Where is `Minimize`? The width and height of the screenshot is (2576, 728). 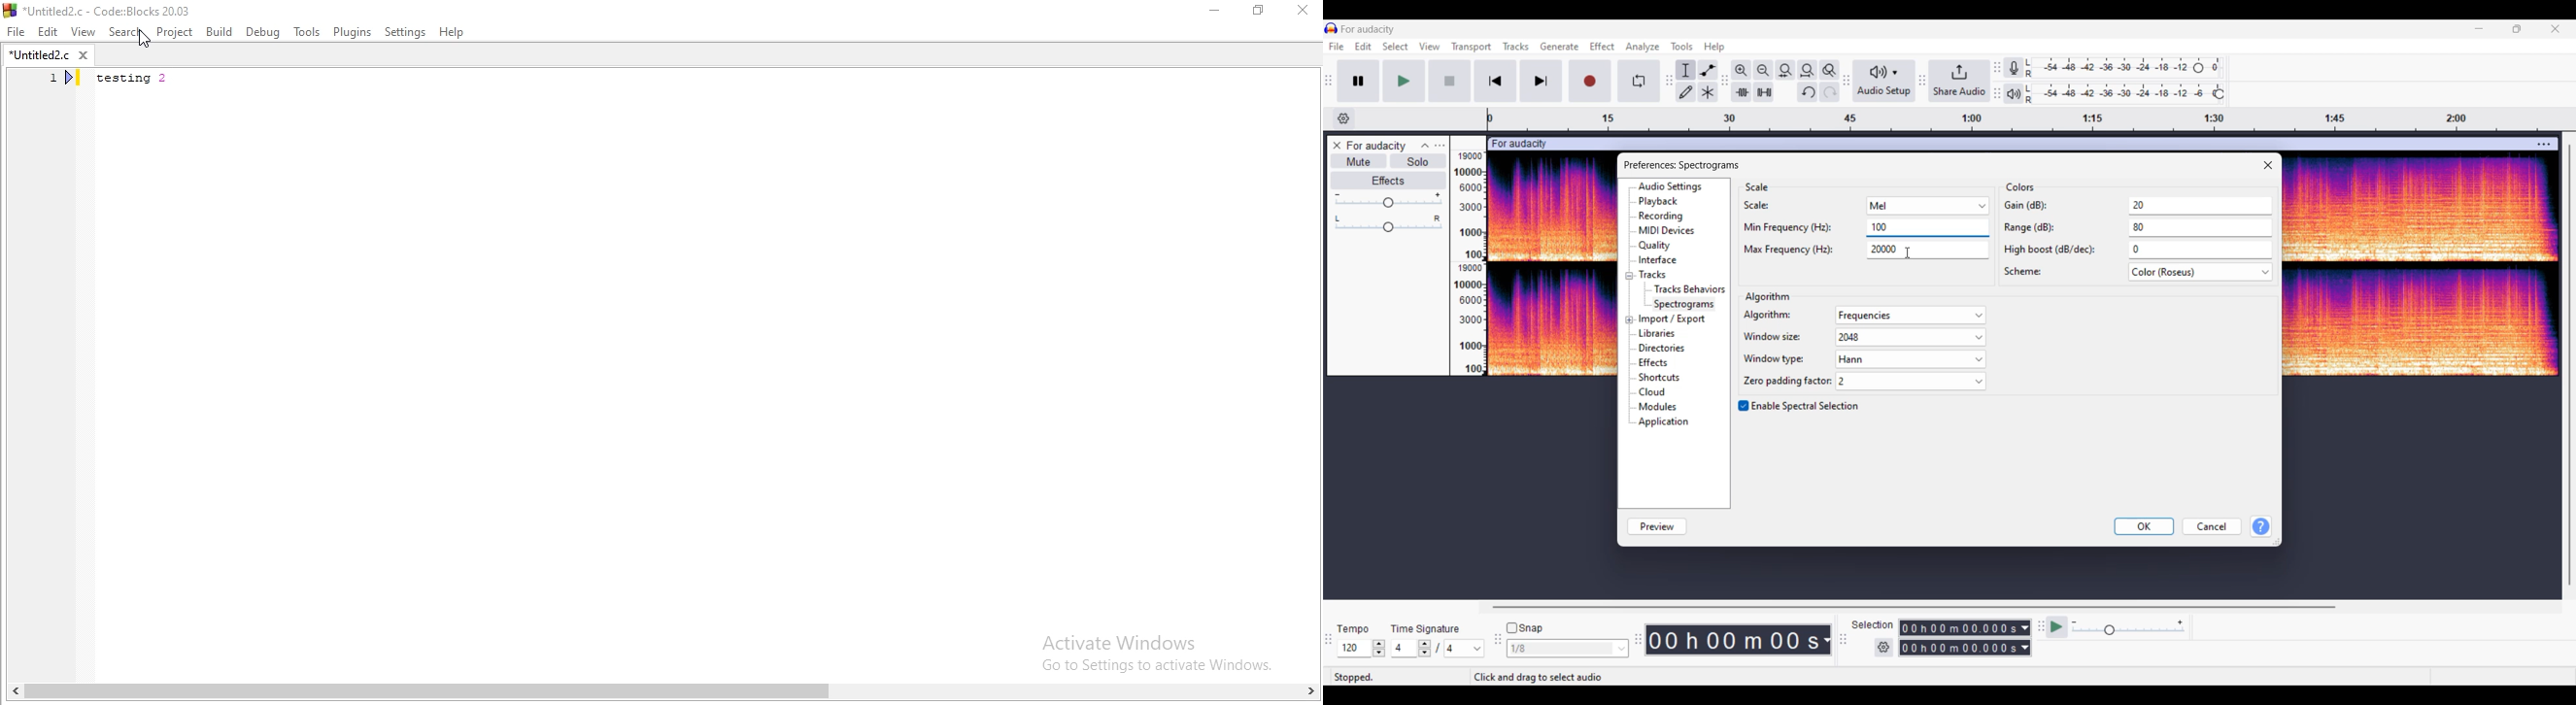
Minimize is located at coordinates (2480, 29).